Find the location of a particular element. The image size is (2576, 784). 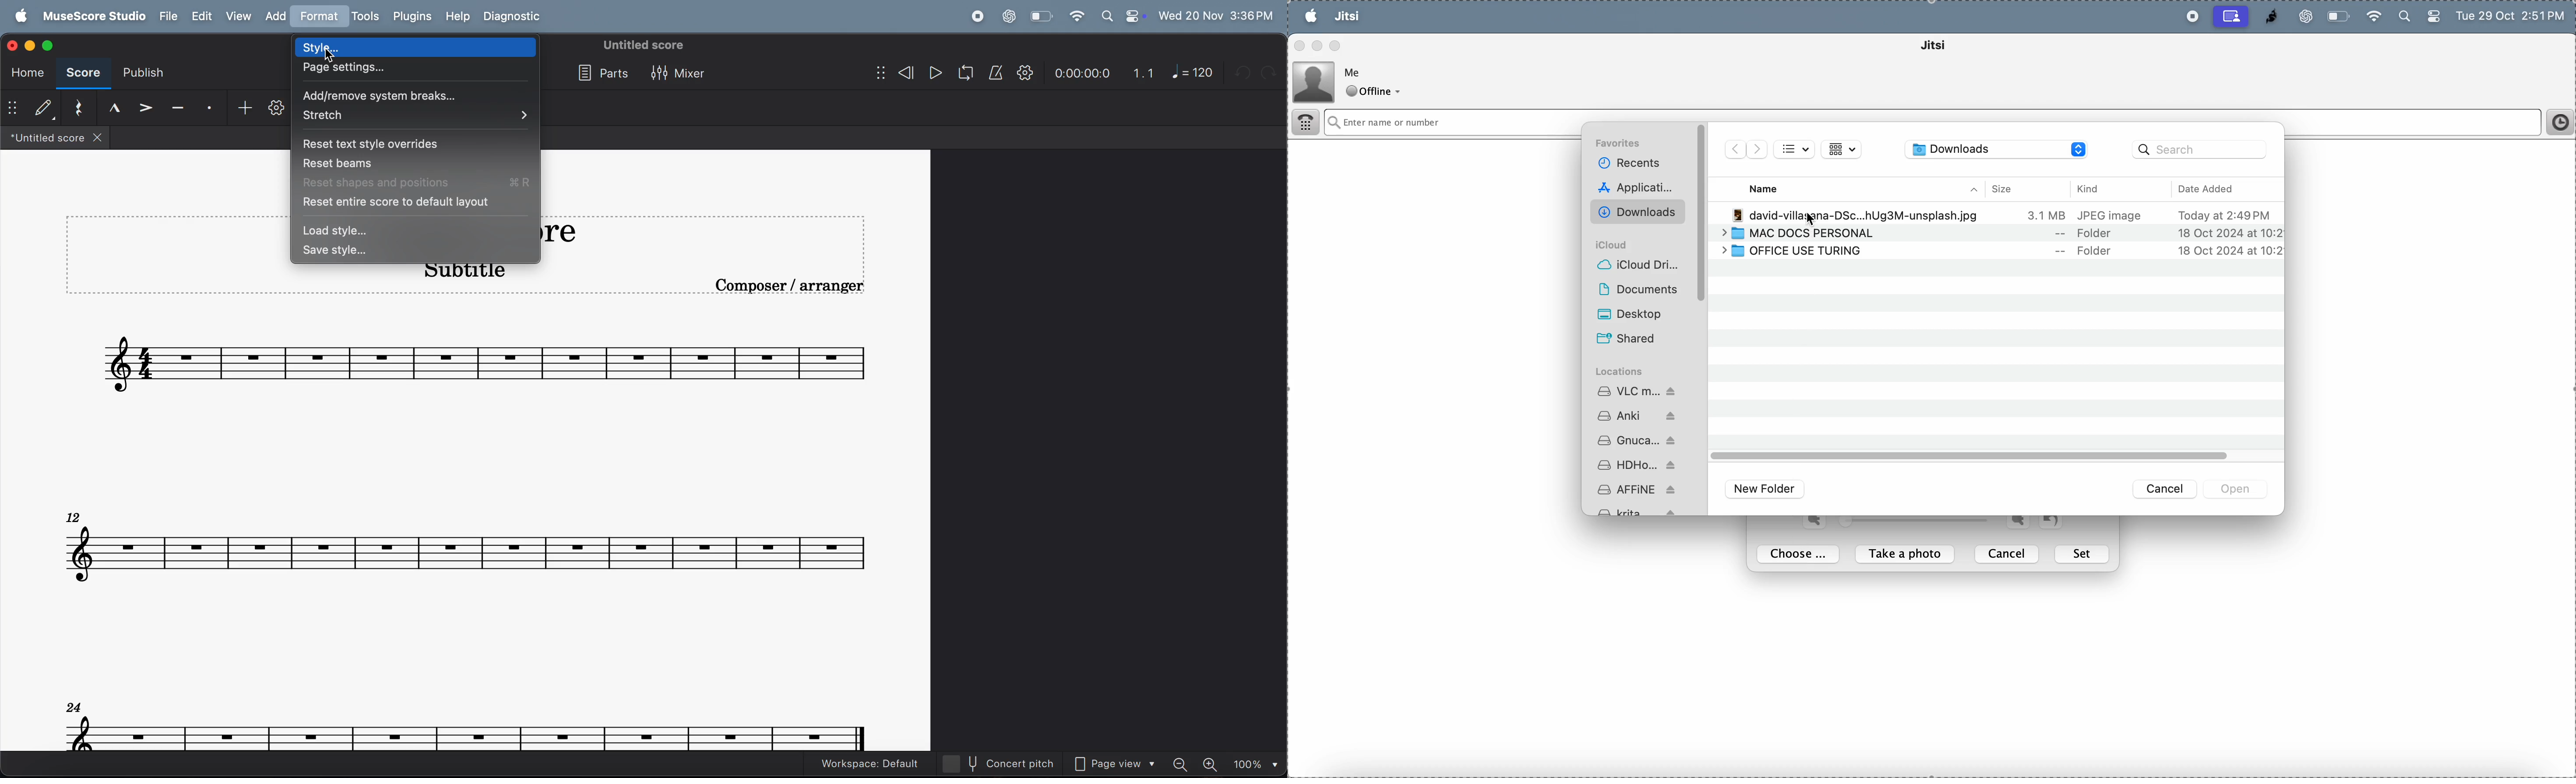

minimize is located at coordinates (32, 46).